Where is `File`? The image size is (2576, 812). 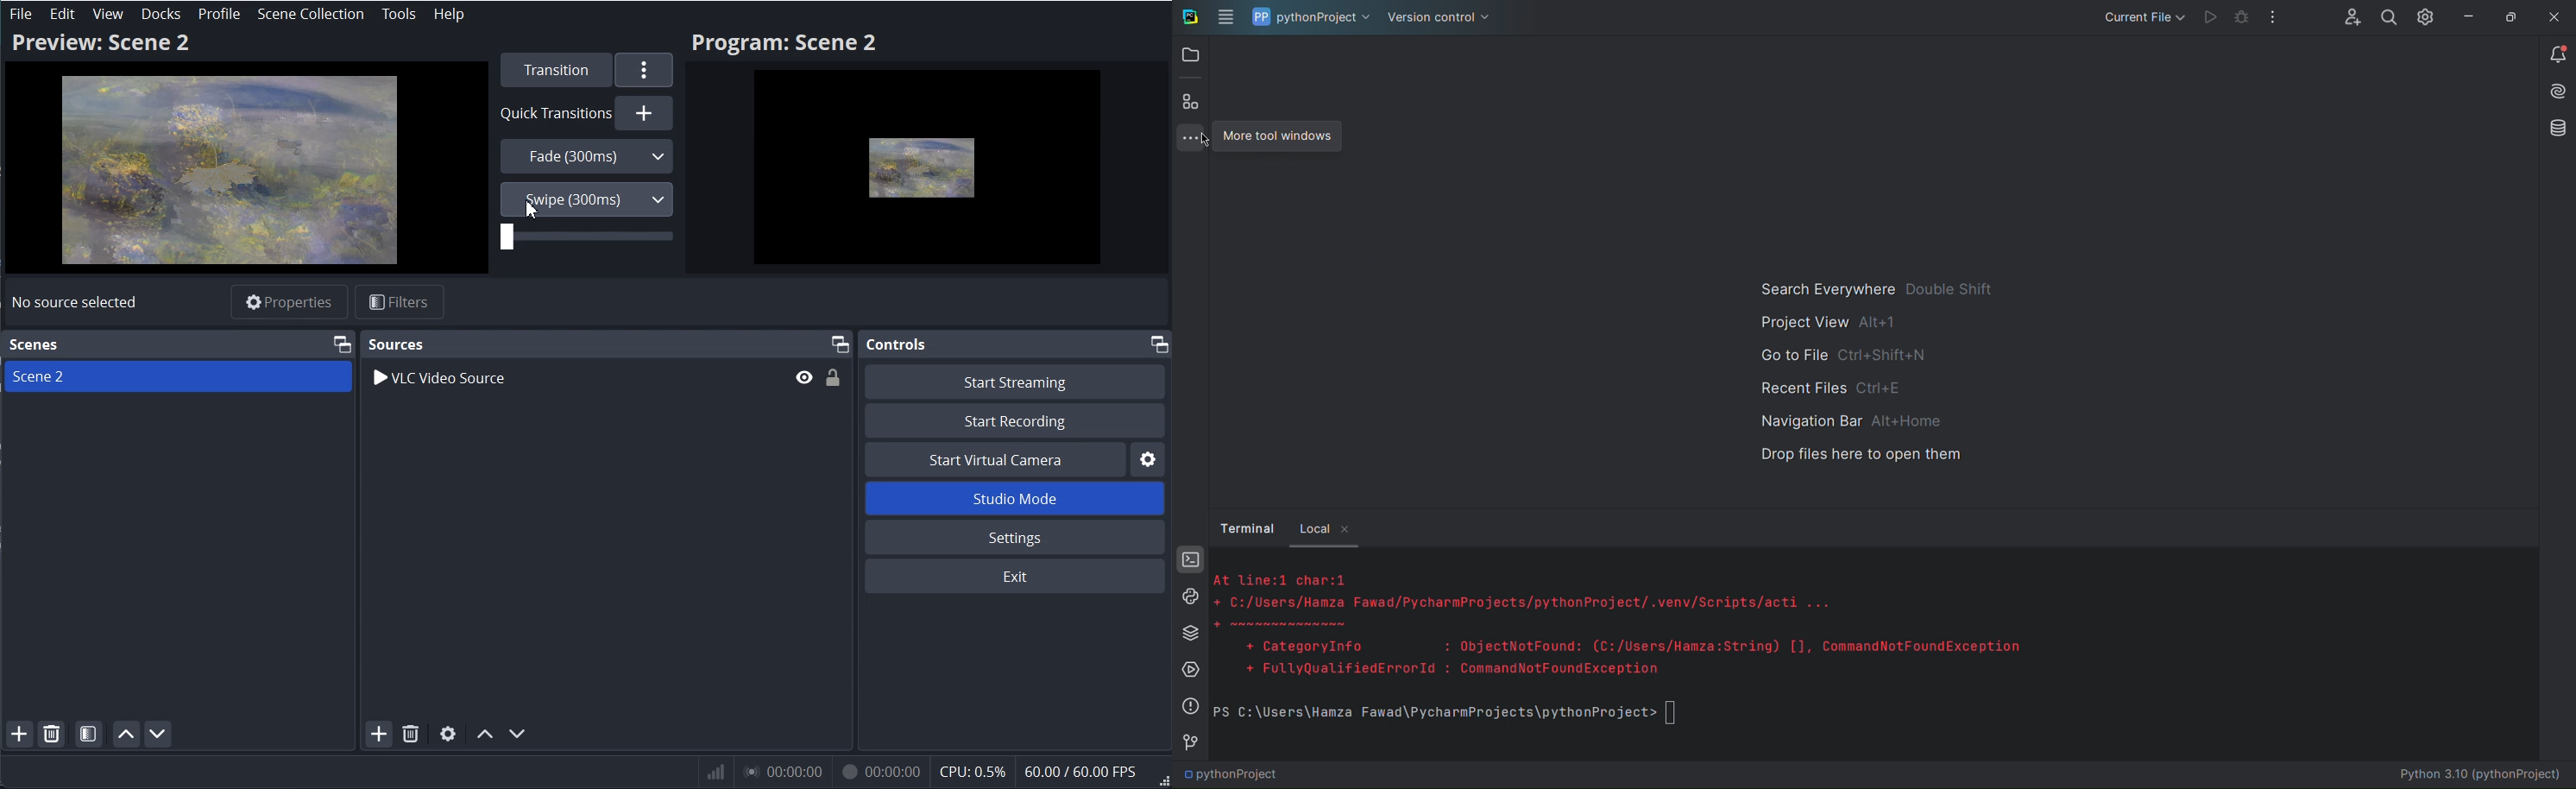
File is located at coordinates (21, 15).